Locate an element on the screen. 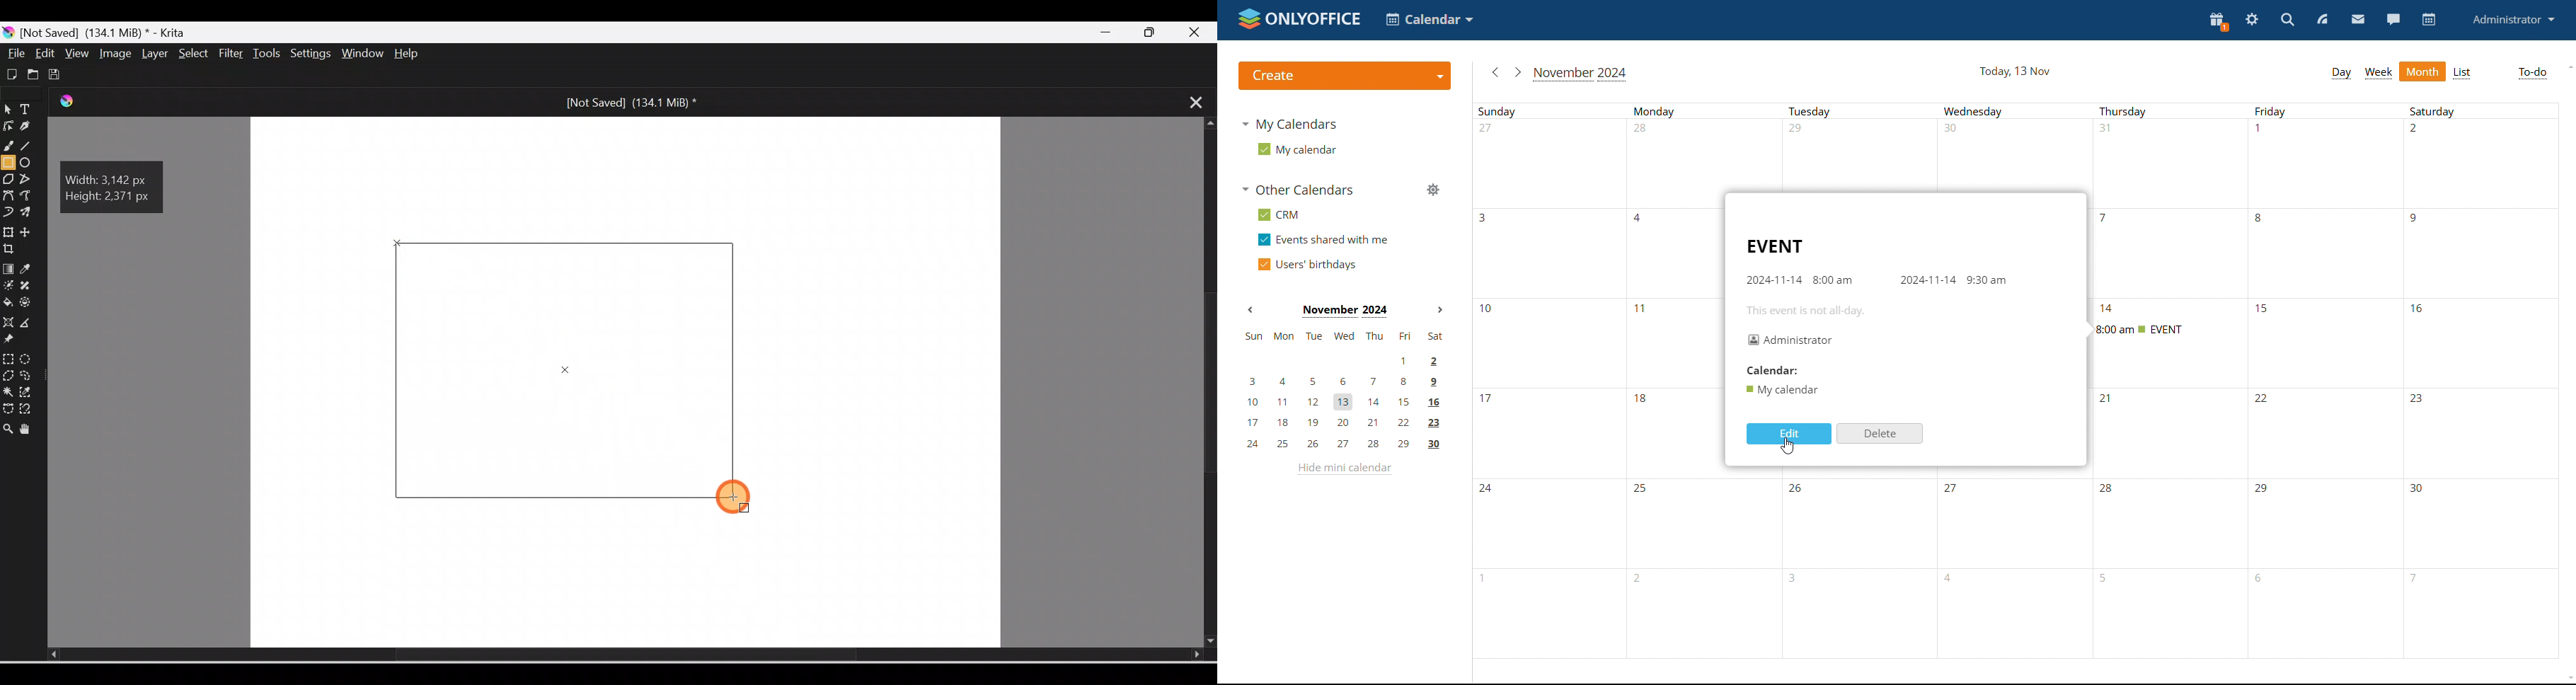 The width and height of the screenshot is (2576, 700). Rectangle is located at coordinates (9, 162).